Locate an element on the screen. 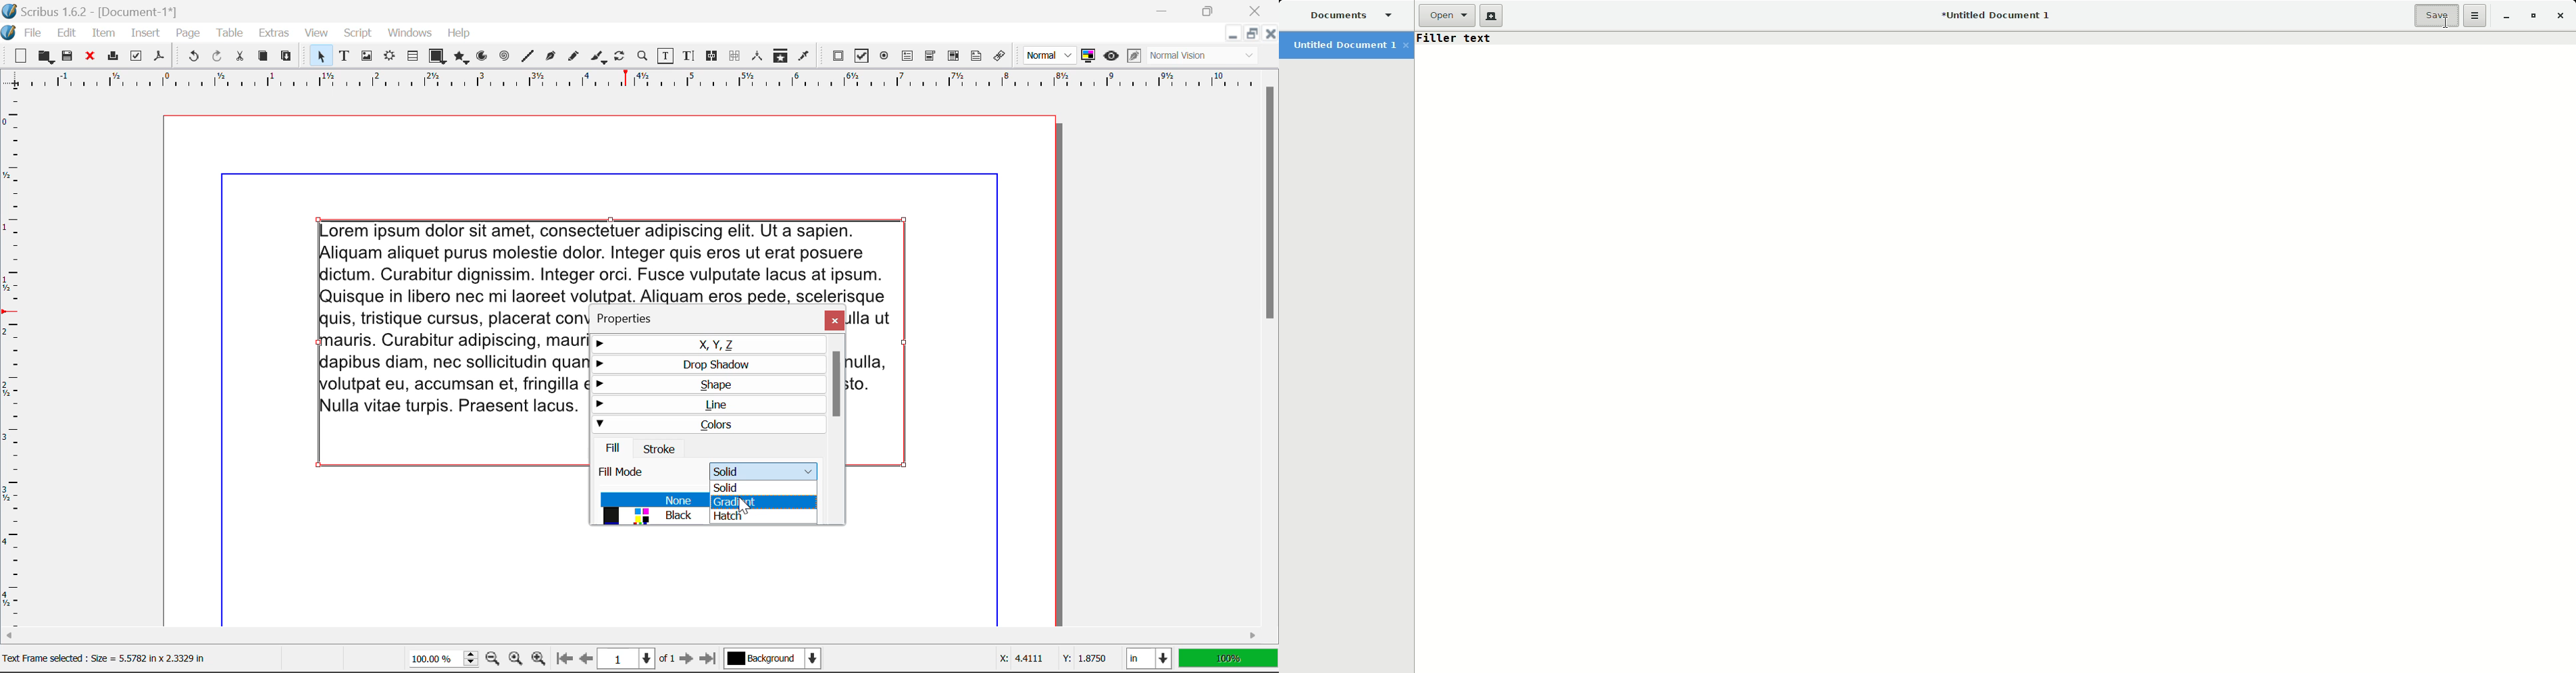 Image resolution: width=2576 pixels, height=700 pixels. Shape is located at coordinates (708, 384).